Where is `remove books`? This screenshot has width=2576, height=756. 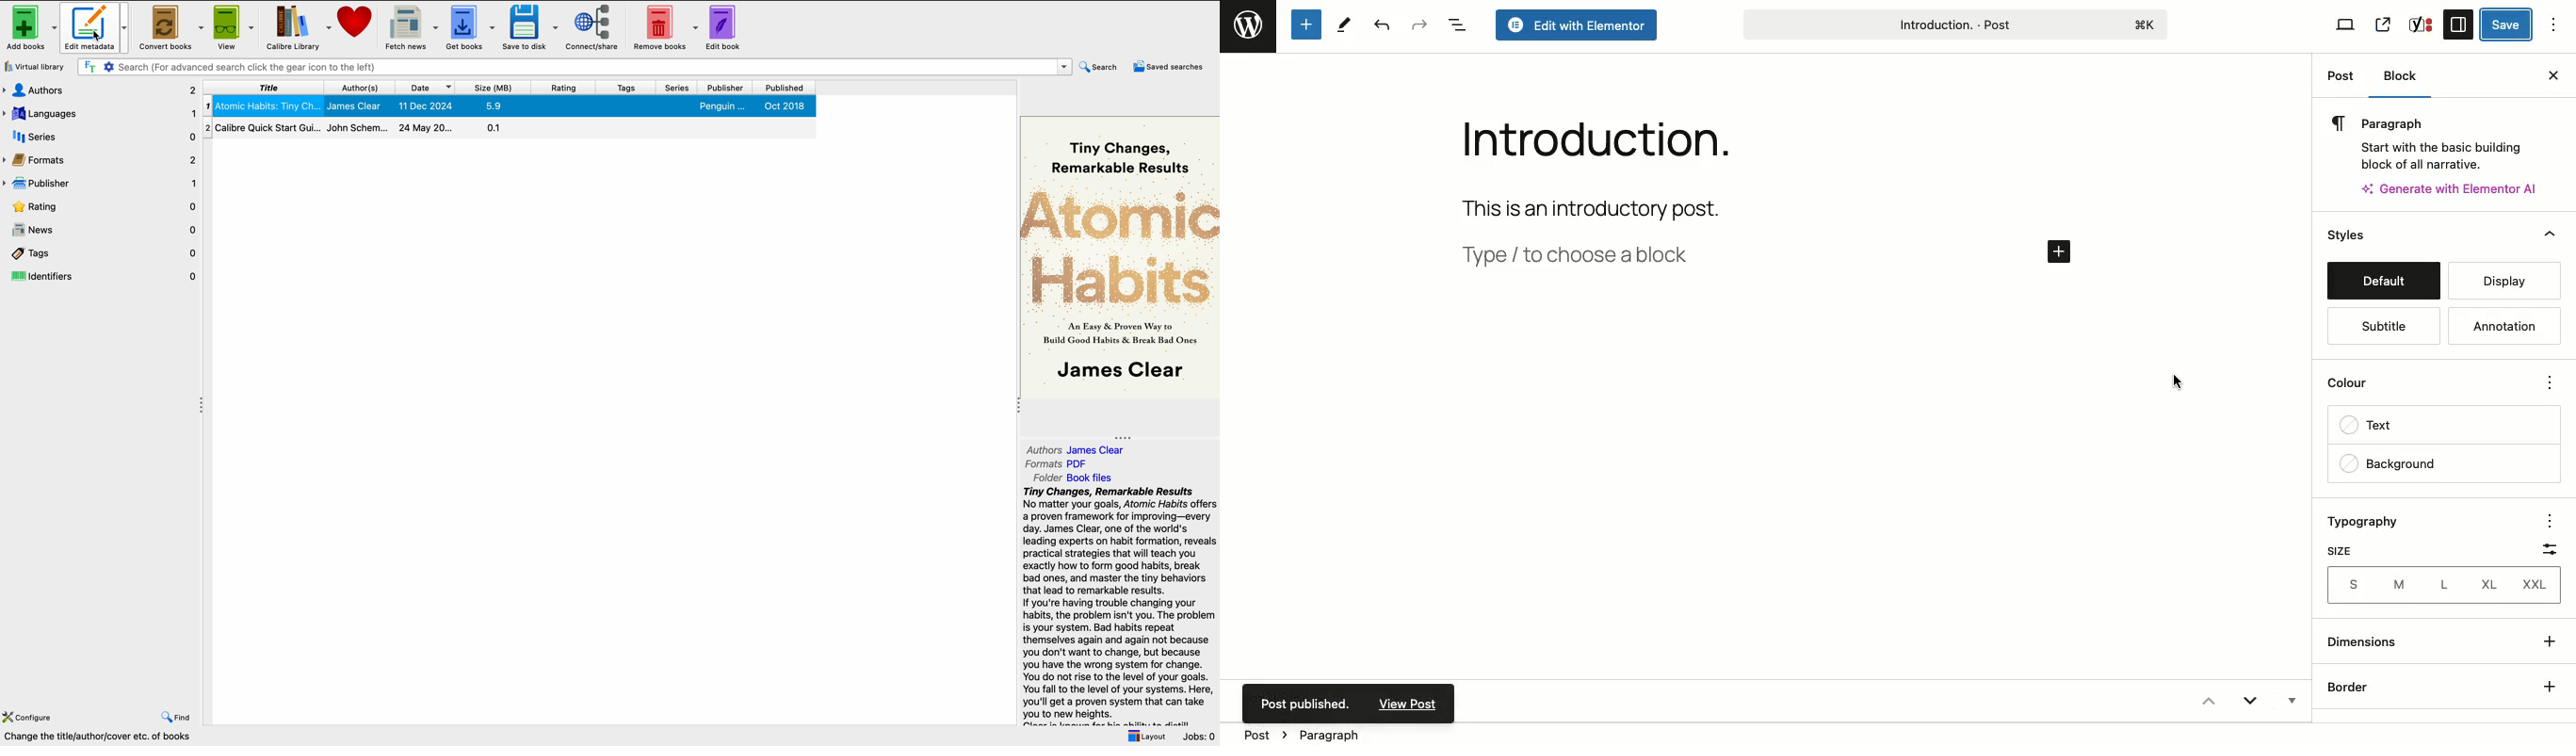
remove books is located at coordinates (664, 28).